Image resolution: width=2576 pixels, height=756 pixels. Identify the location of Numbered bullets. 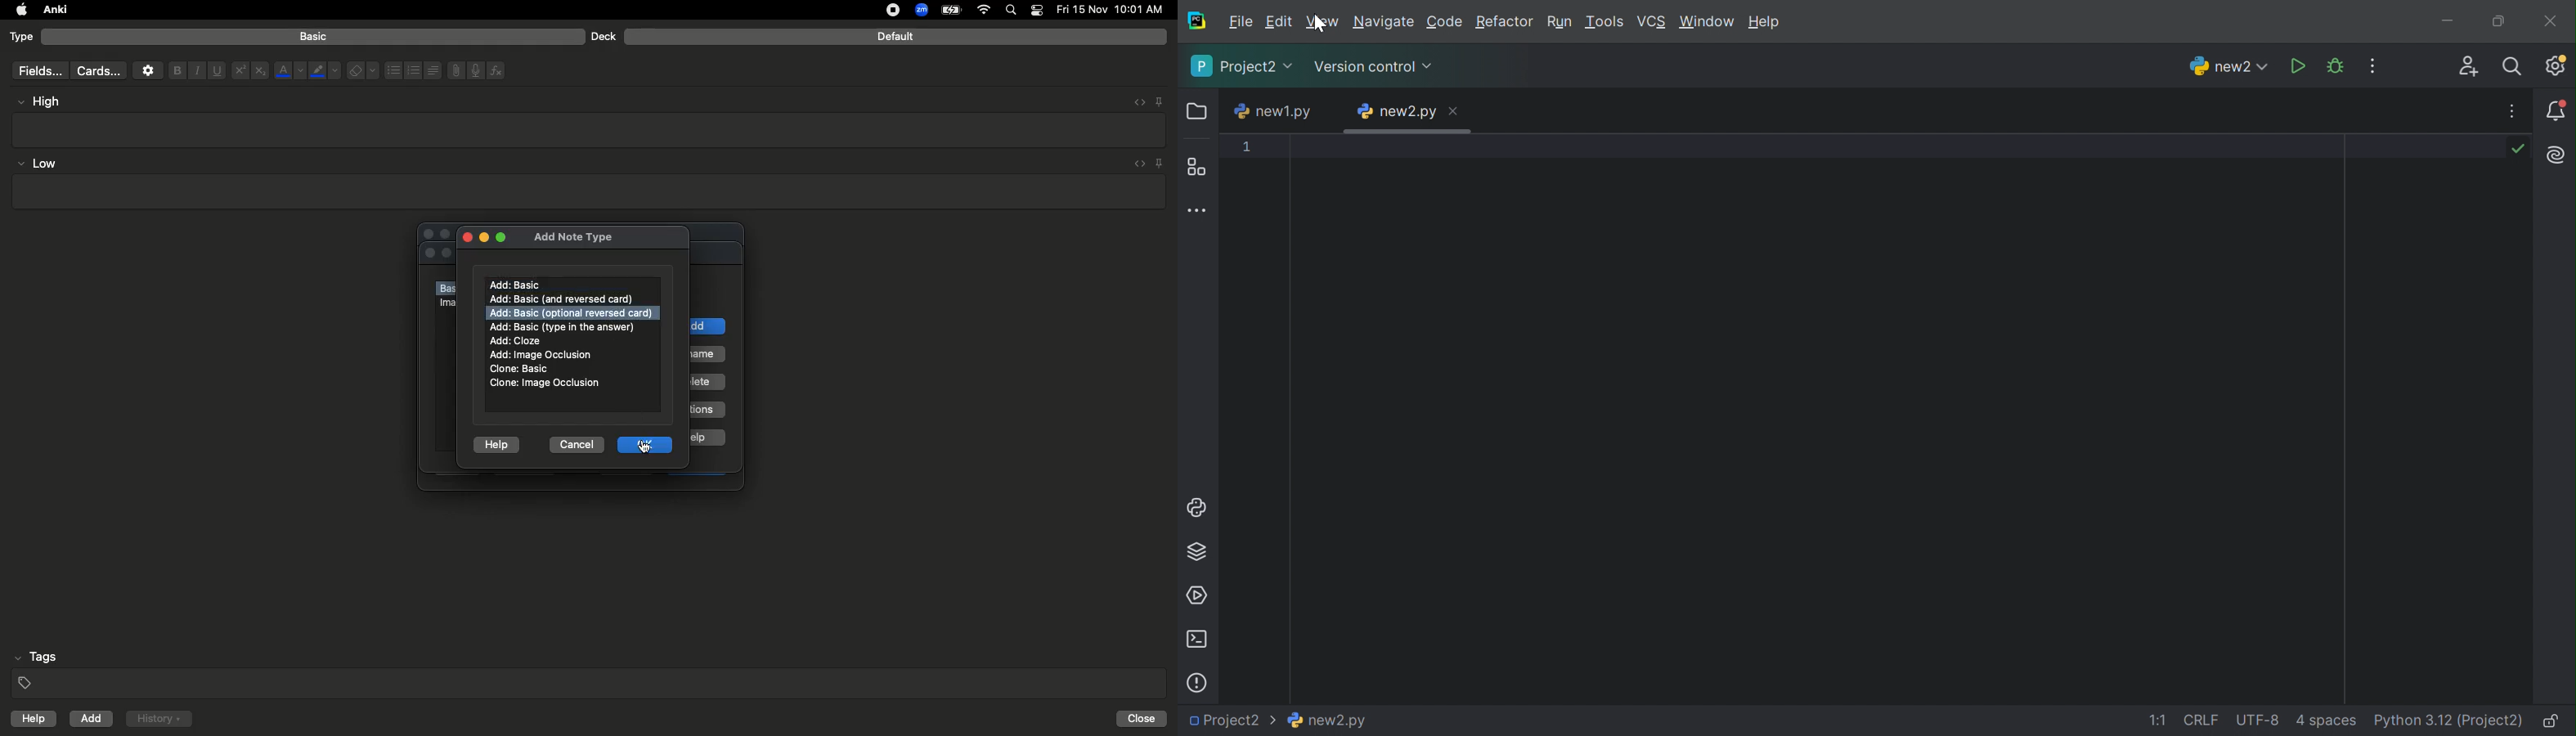
(414, 70).